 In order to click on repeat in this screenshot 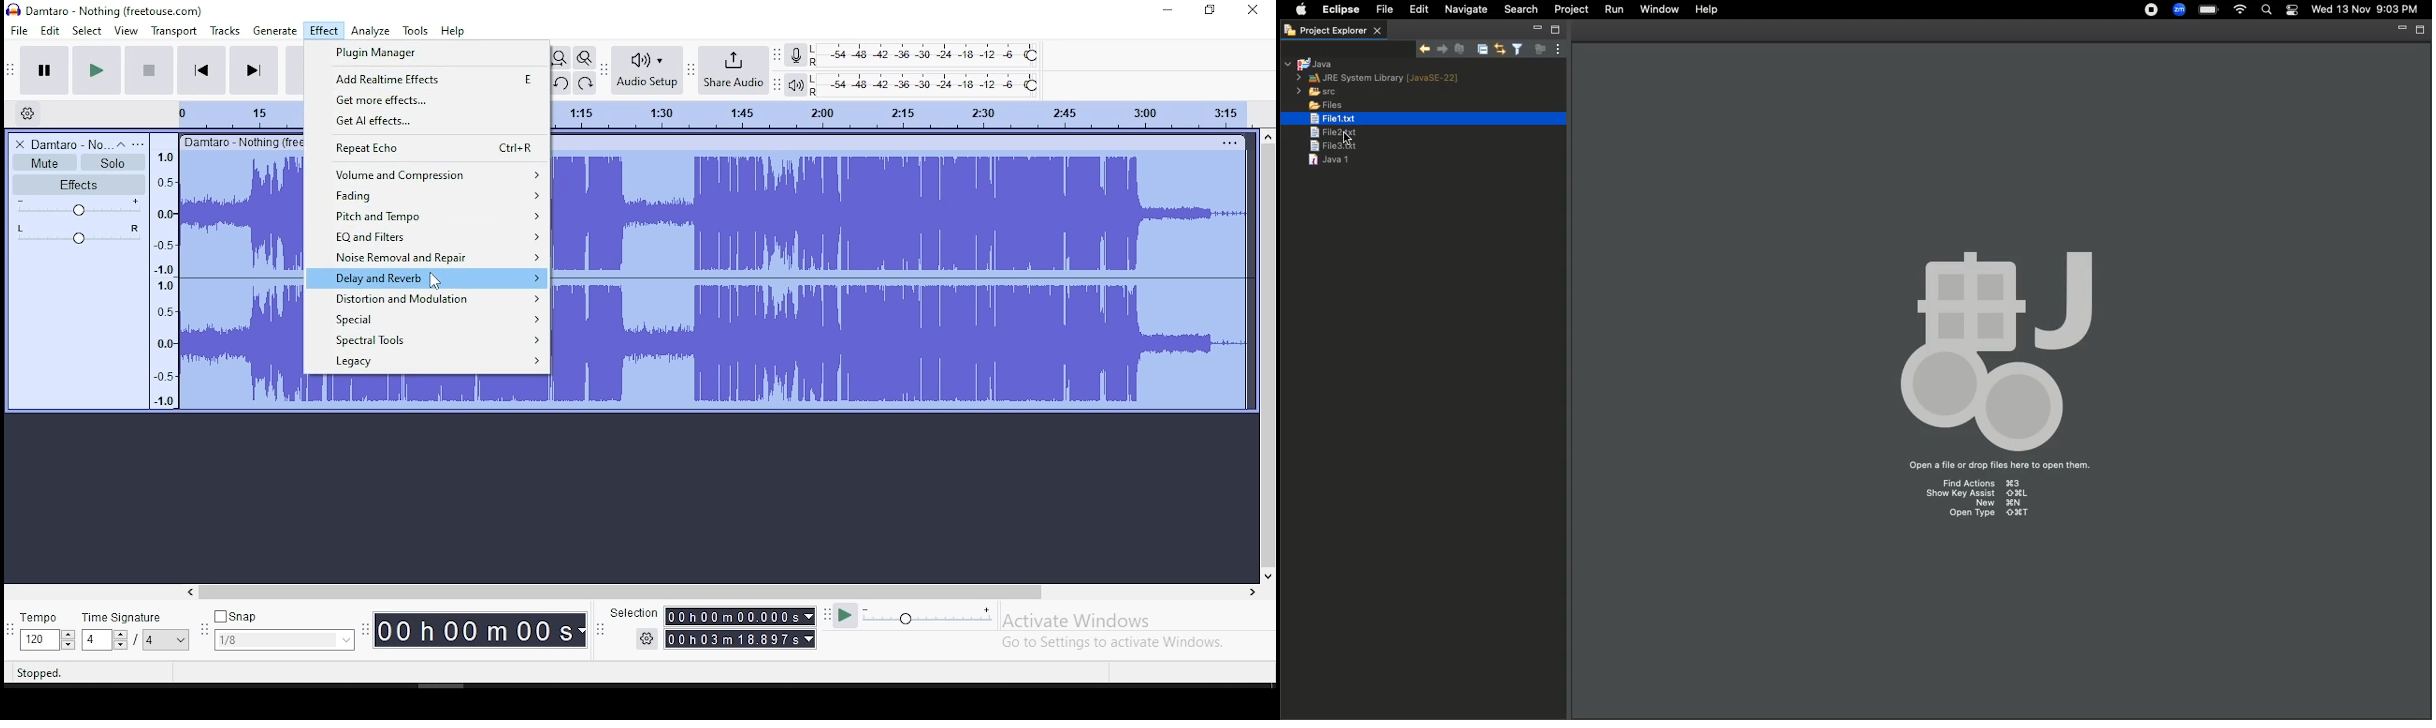, I will do `click(425, 148)`.